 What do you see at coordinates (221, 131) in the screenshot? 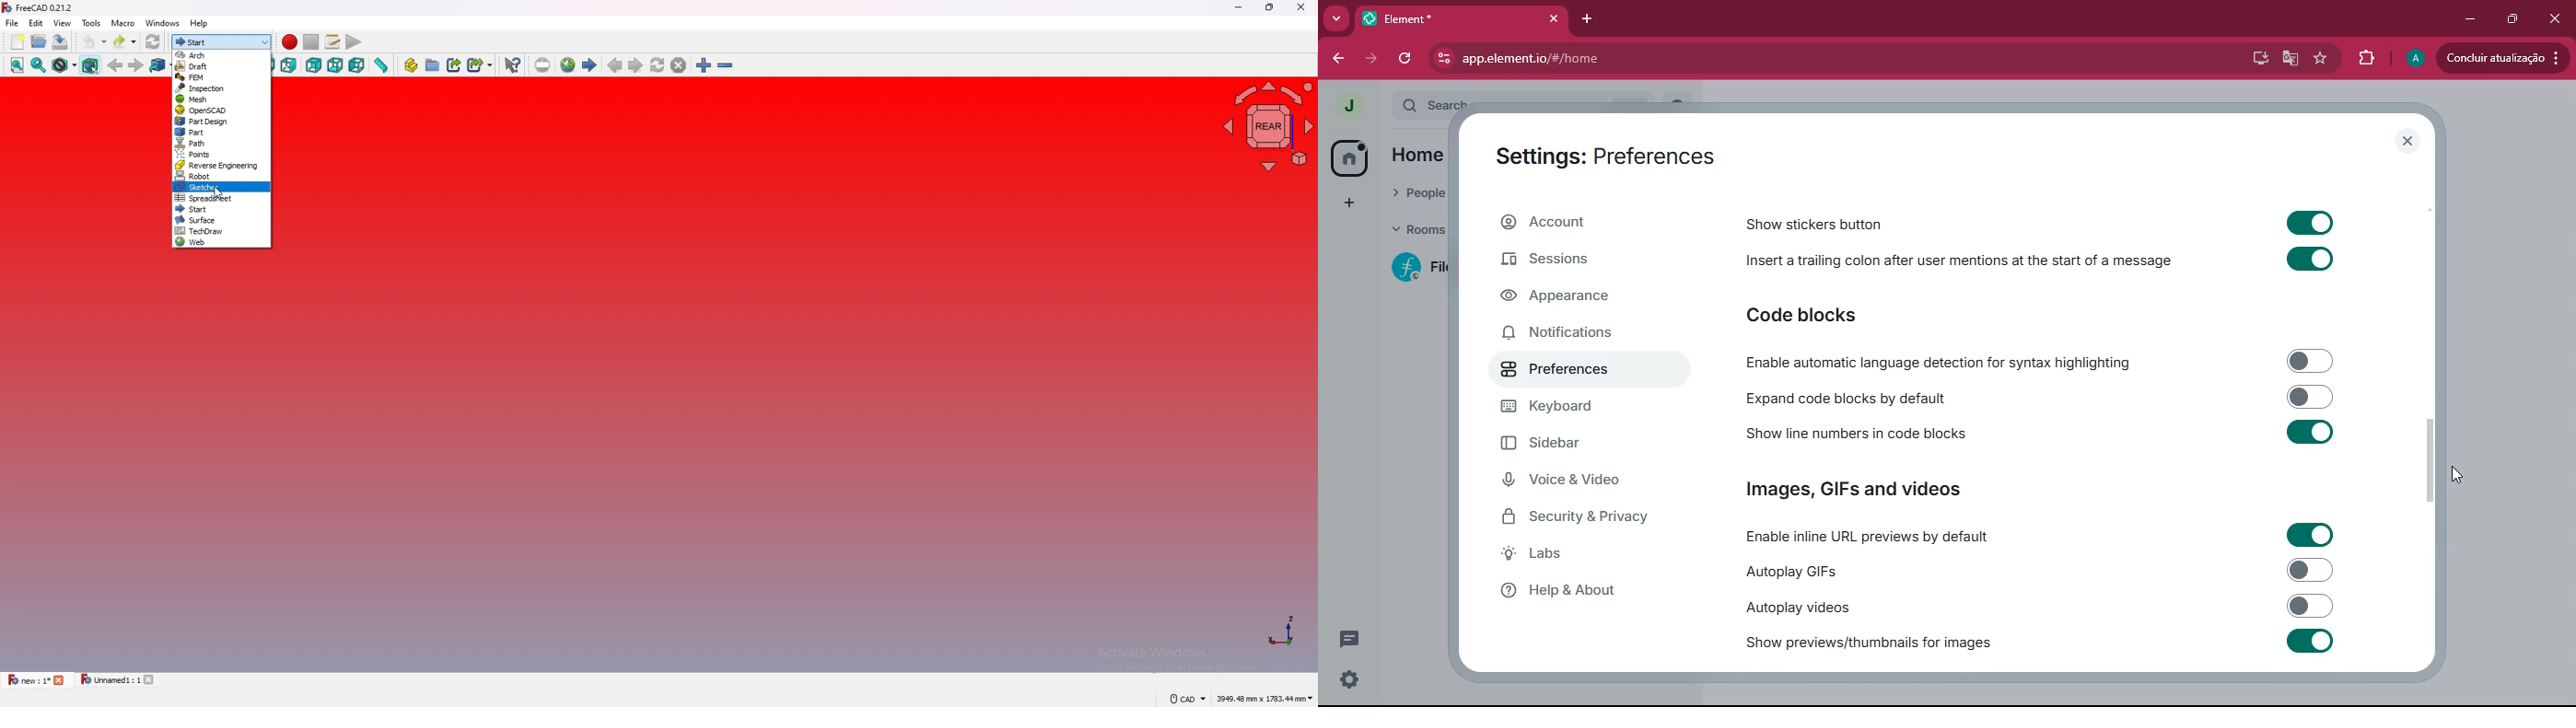
I see `part` at bounding box center [221, 131].